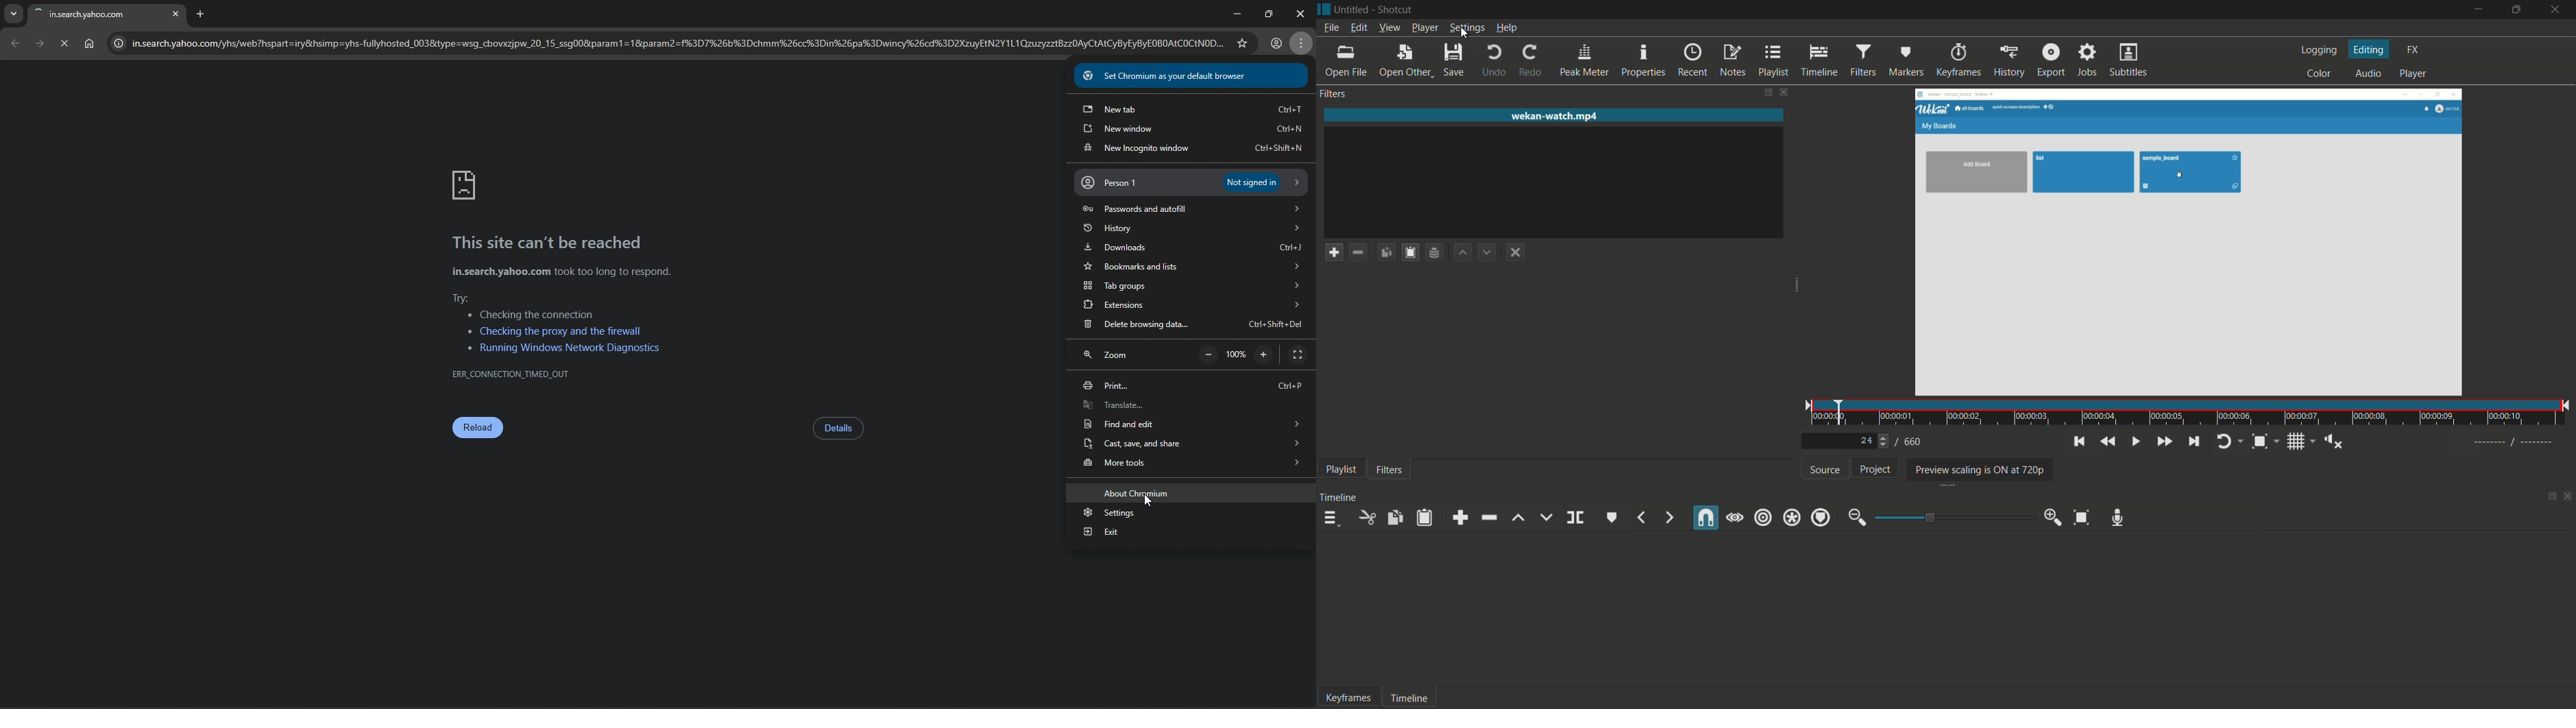 This screenshot has height=728, width=2576. What do you see at coordinates (1543, 517) in the screenshot?
I see `overwrite` at bounding box center [1543, 517].